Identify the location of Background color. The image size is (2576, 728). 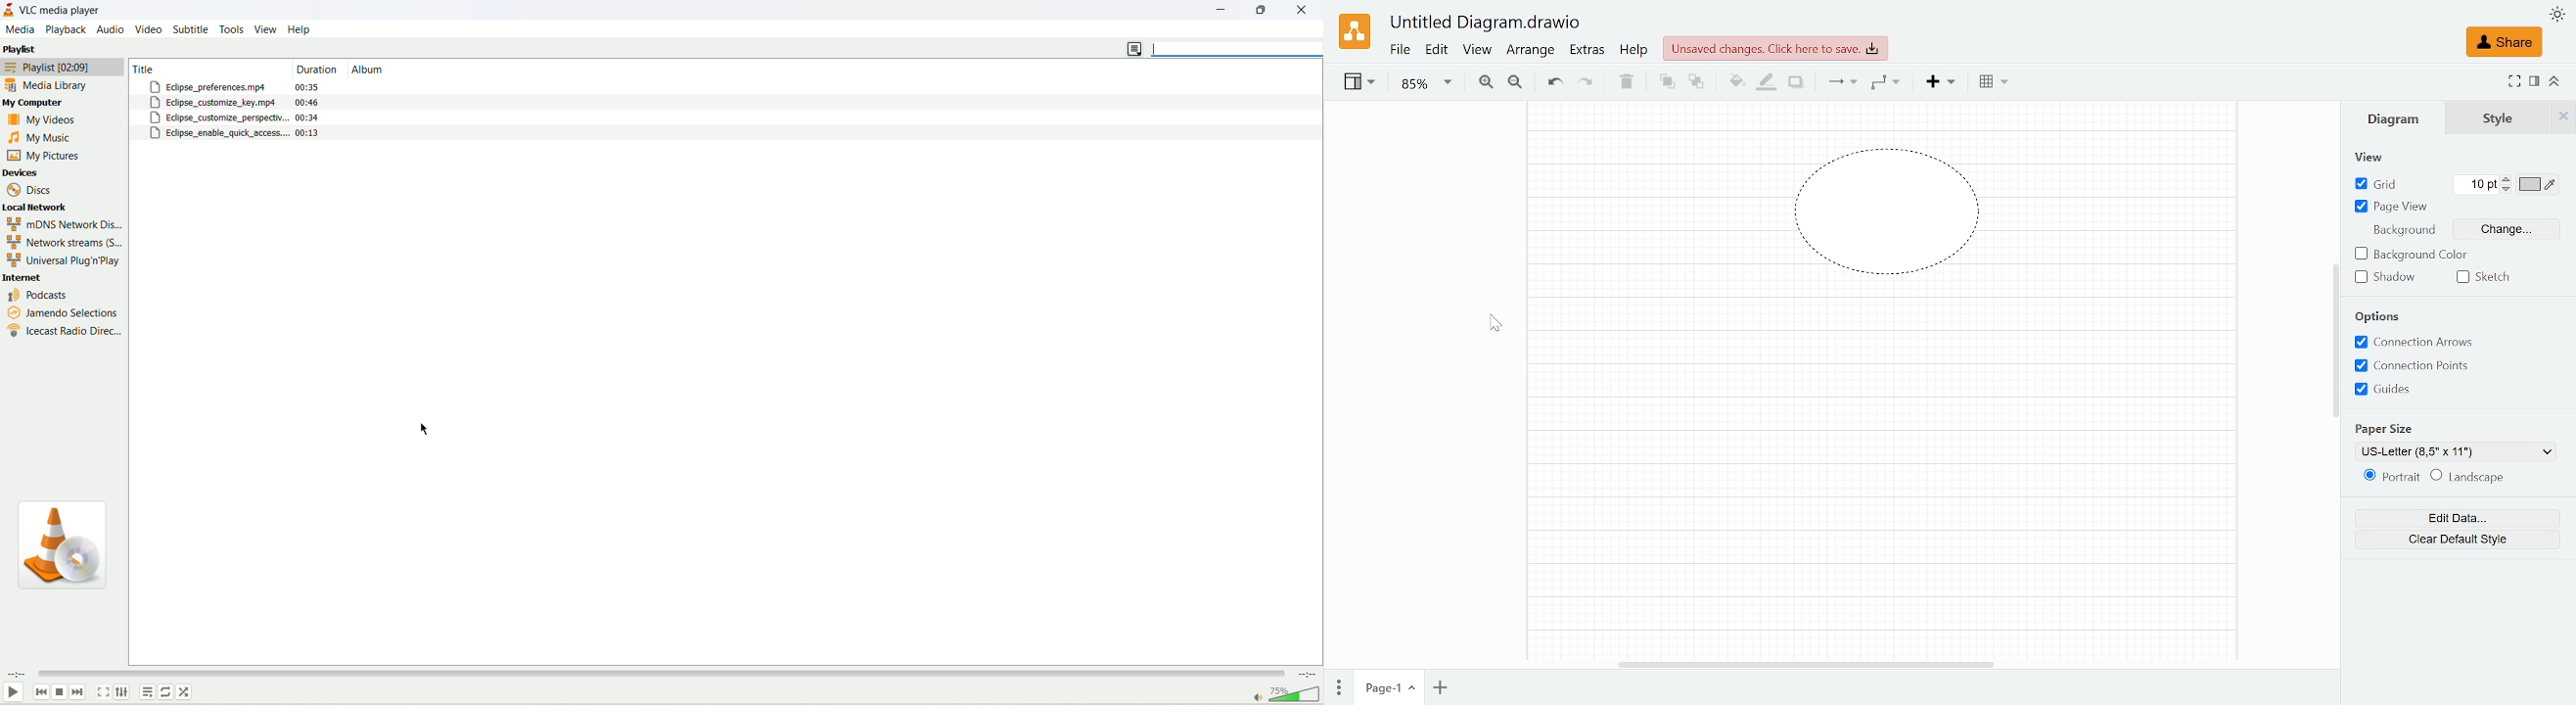
(2411, 254).